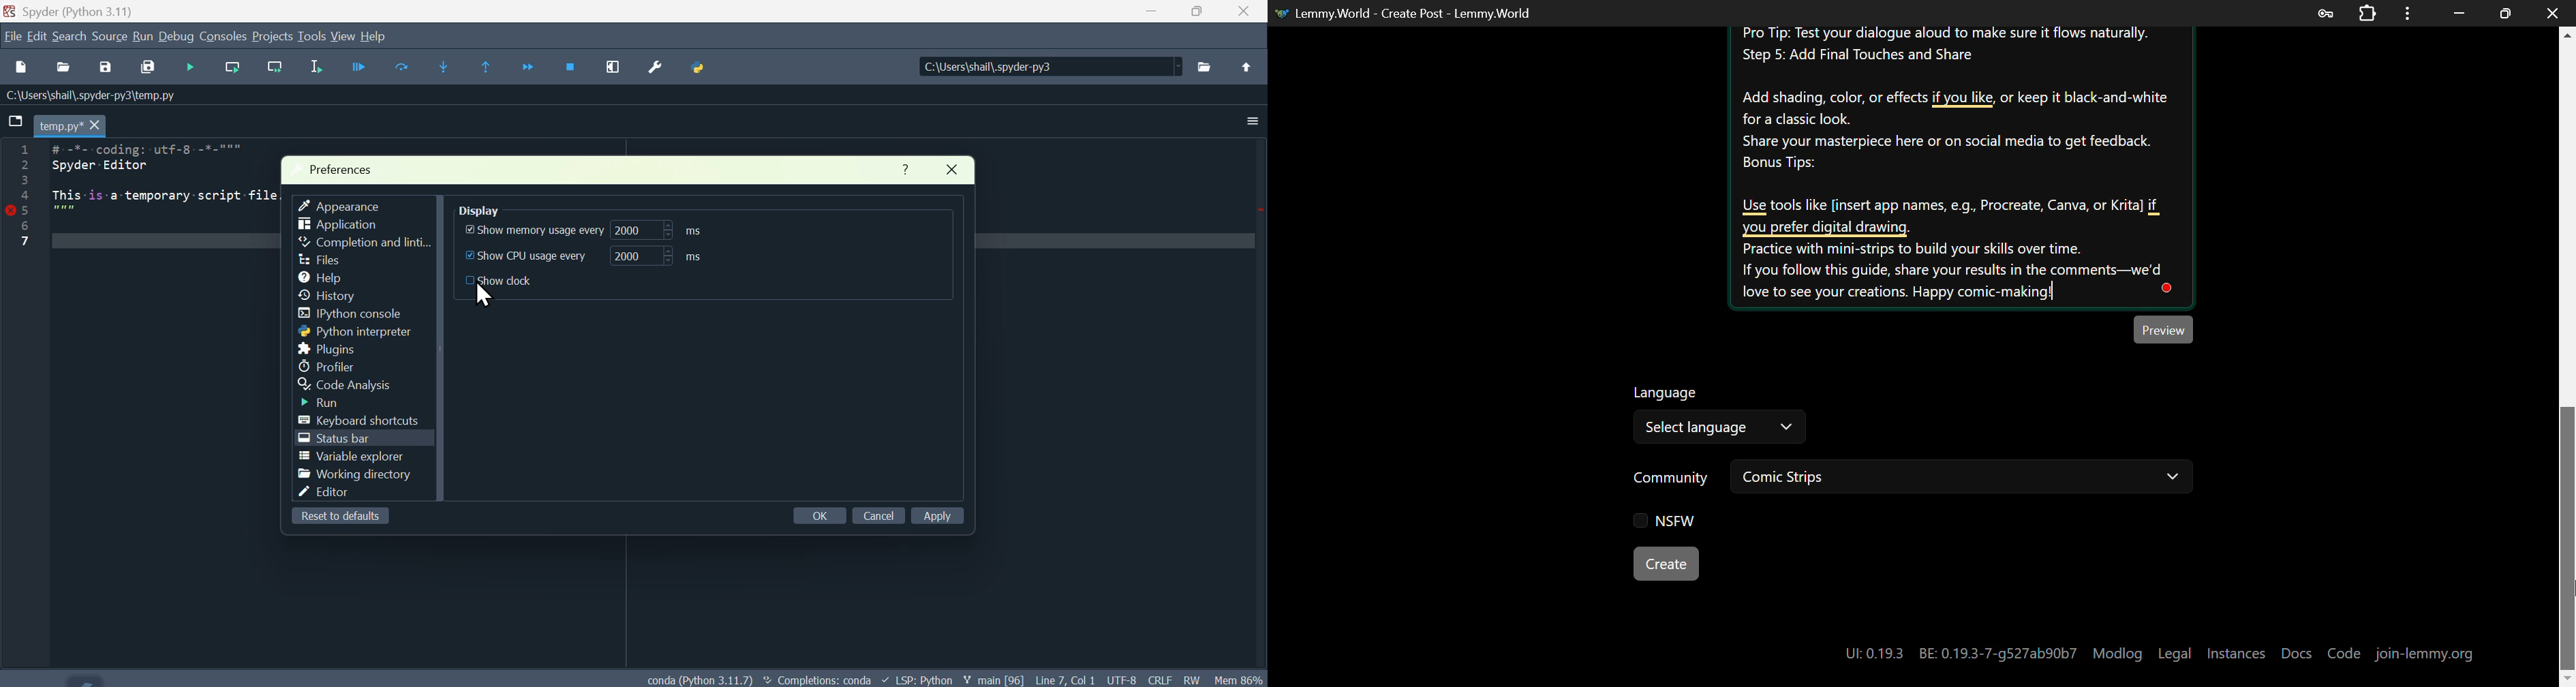 The image size is (2576, 700). What do you see at coordinates (487, 296) in the screenshot?
I see `Cursor` at bounding box center [487, 296].